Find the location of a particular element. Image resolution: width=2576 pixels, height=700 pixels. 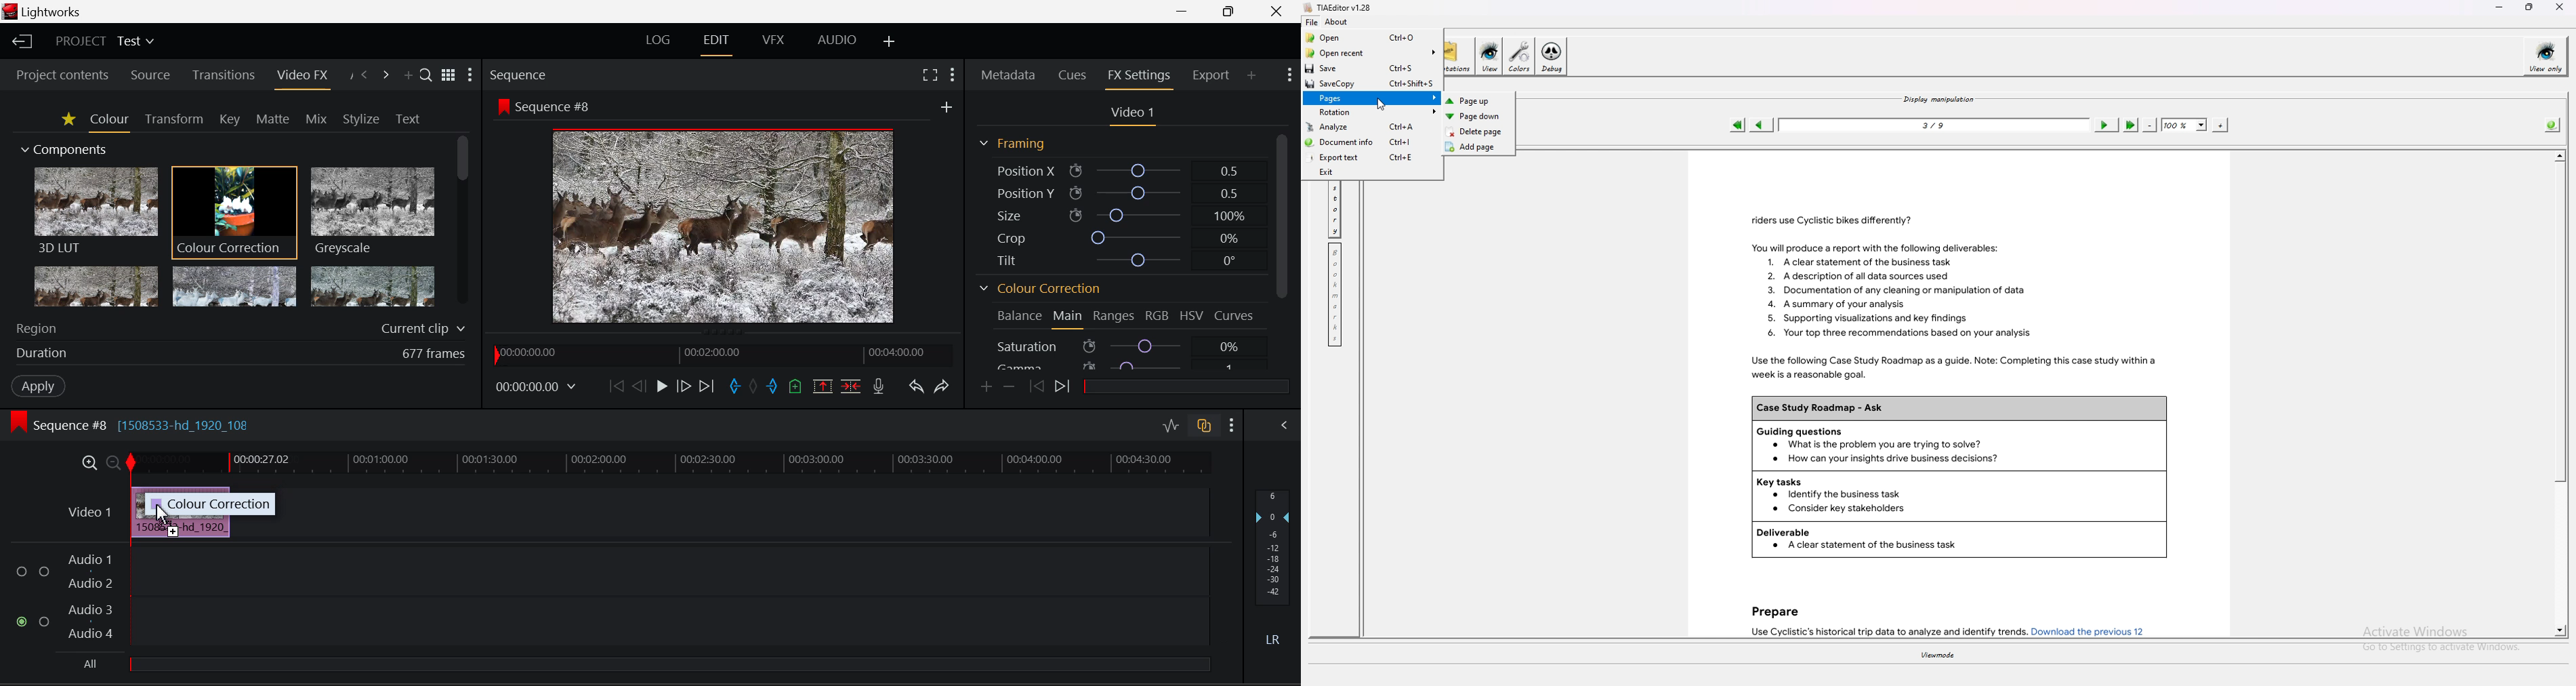

Audio Input Checkbox is located at coordinates (44, 621).